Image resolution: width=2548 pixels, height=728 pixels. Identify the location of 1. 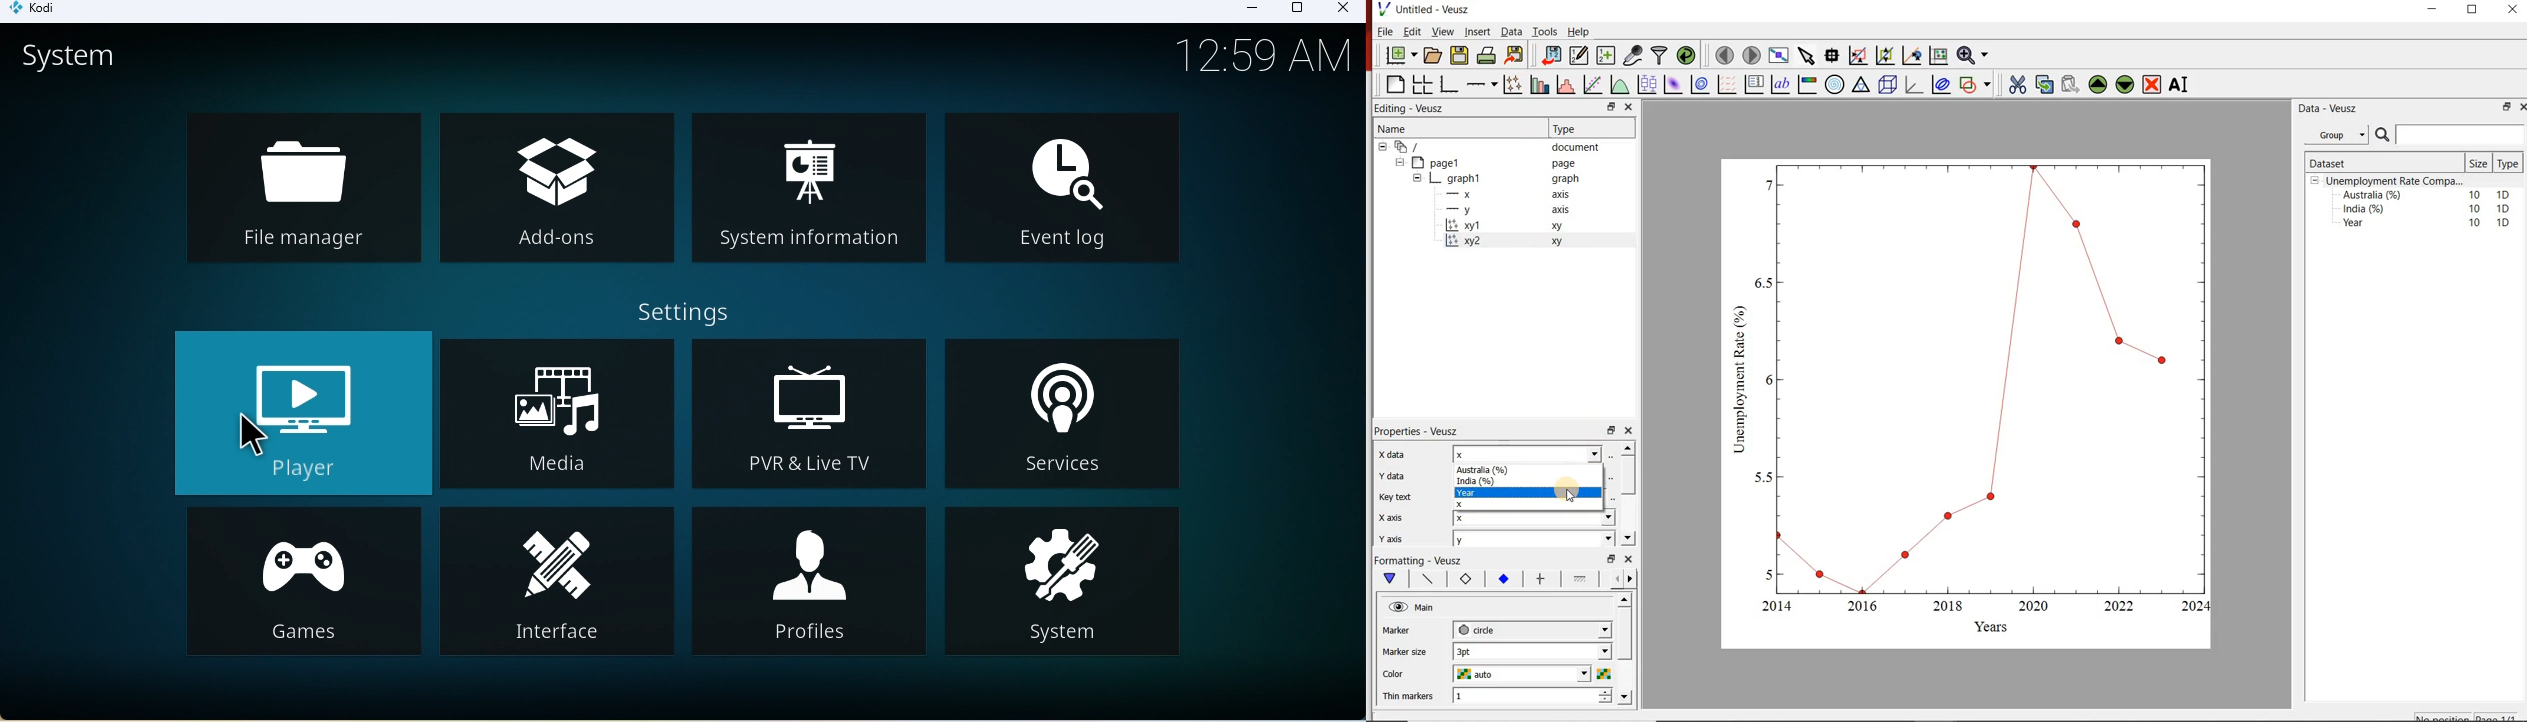
(1521, 696).